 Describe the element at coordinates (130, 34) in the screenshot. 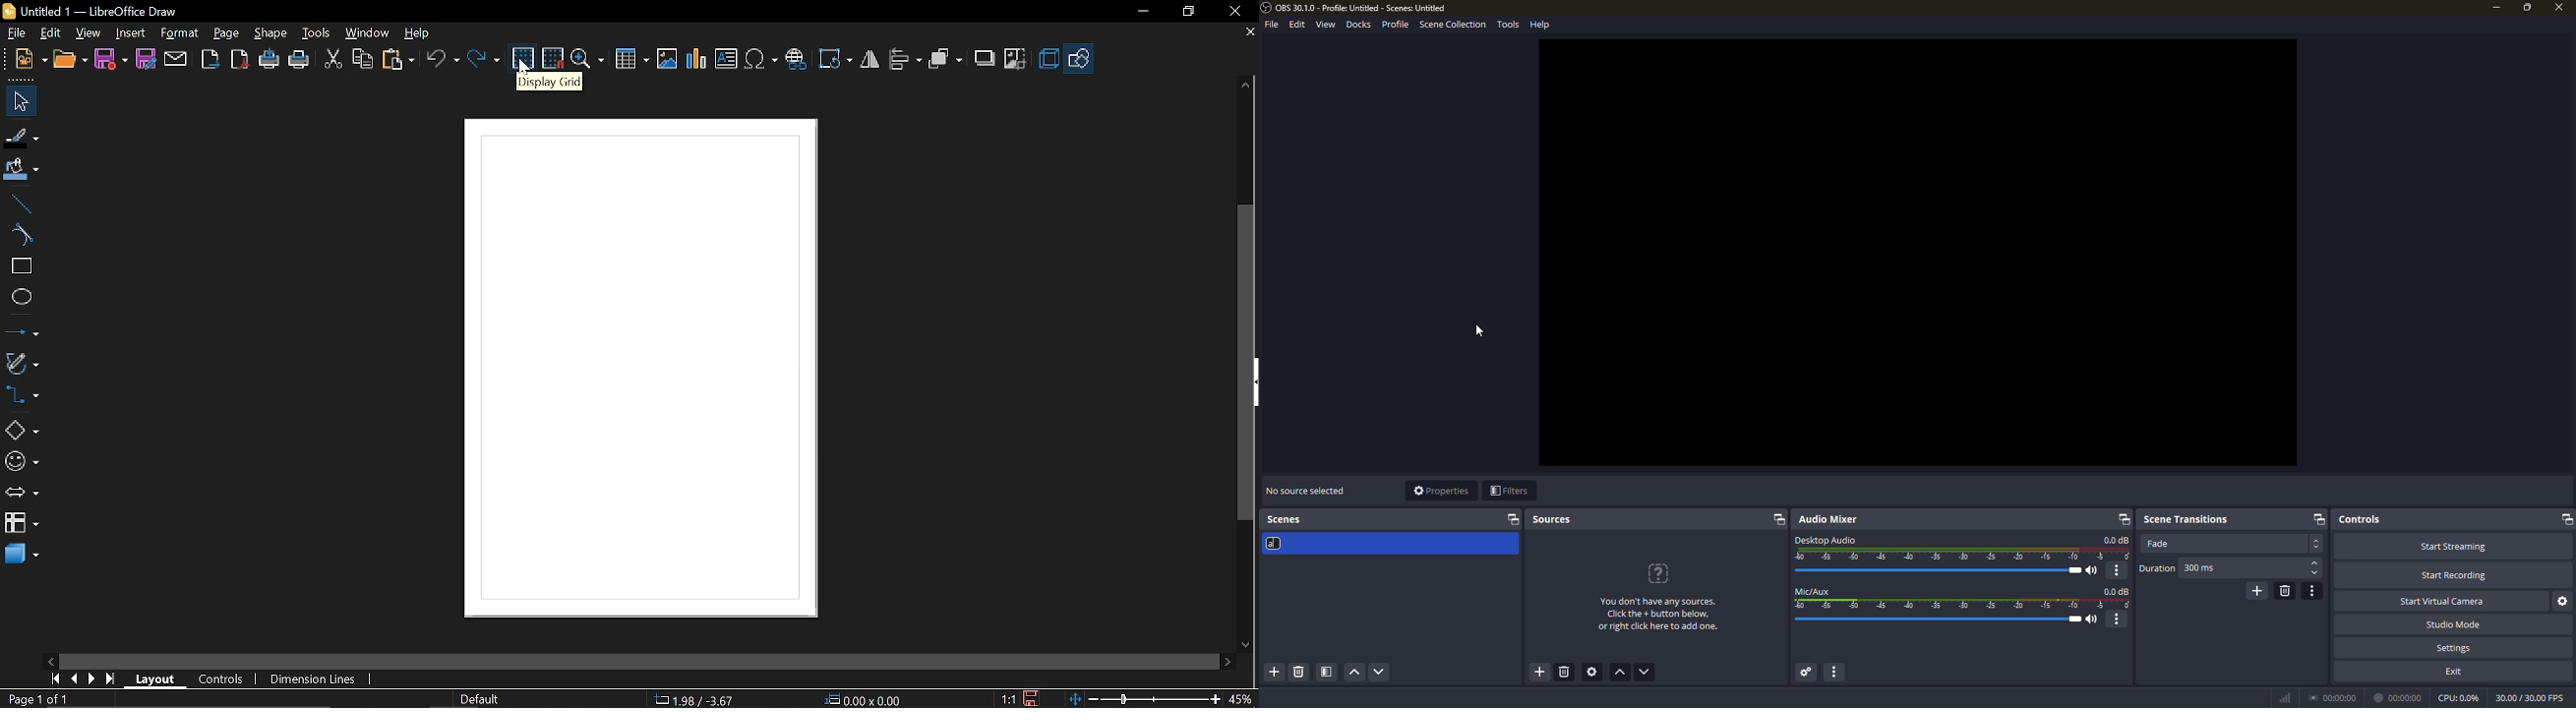

I see `insert ` at that location.